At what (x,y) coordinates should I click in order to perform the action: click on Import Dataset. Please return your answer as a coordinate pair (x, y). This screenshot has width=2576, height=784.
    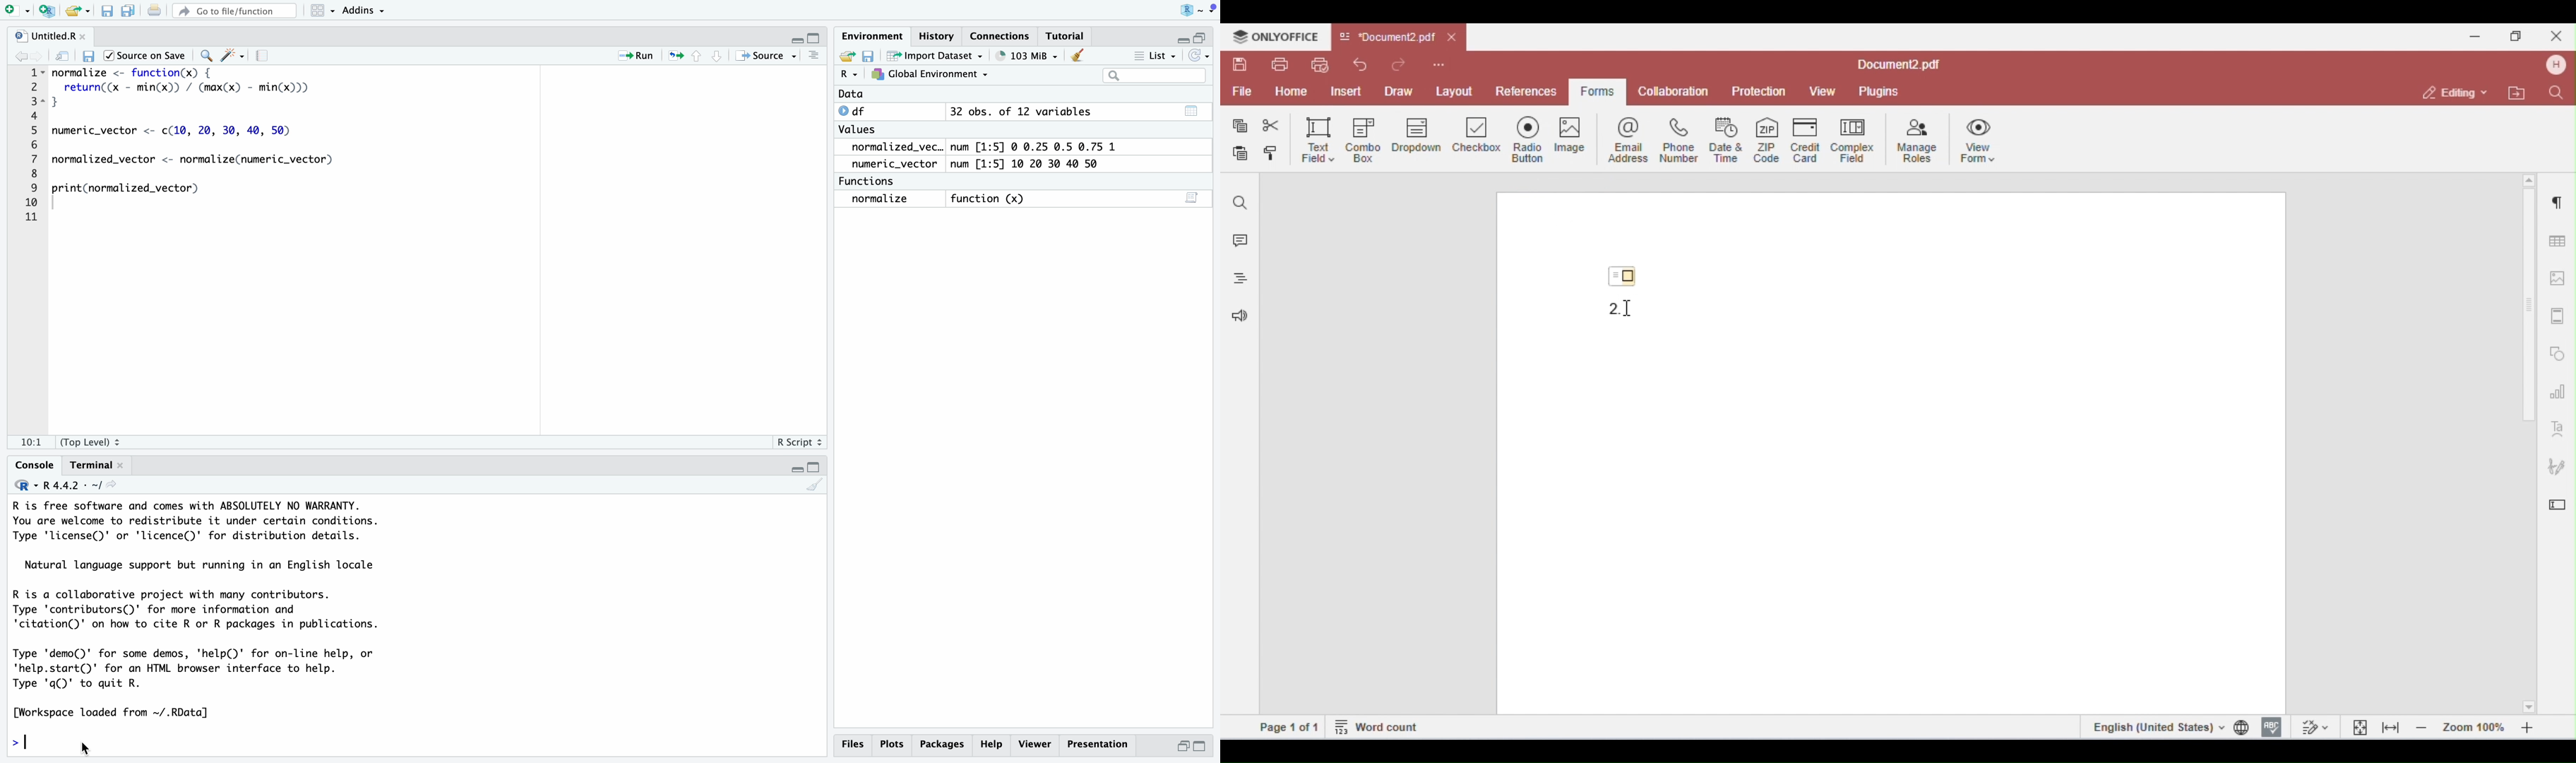
    Looking at the image, I should click on (934, 56).